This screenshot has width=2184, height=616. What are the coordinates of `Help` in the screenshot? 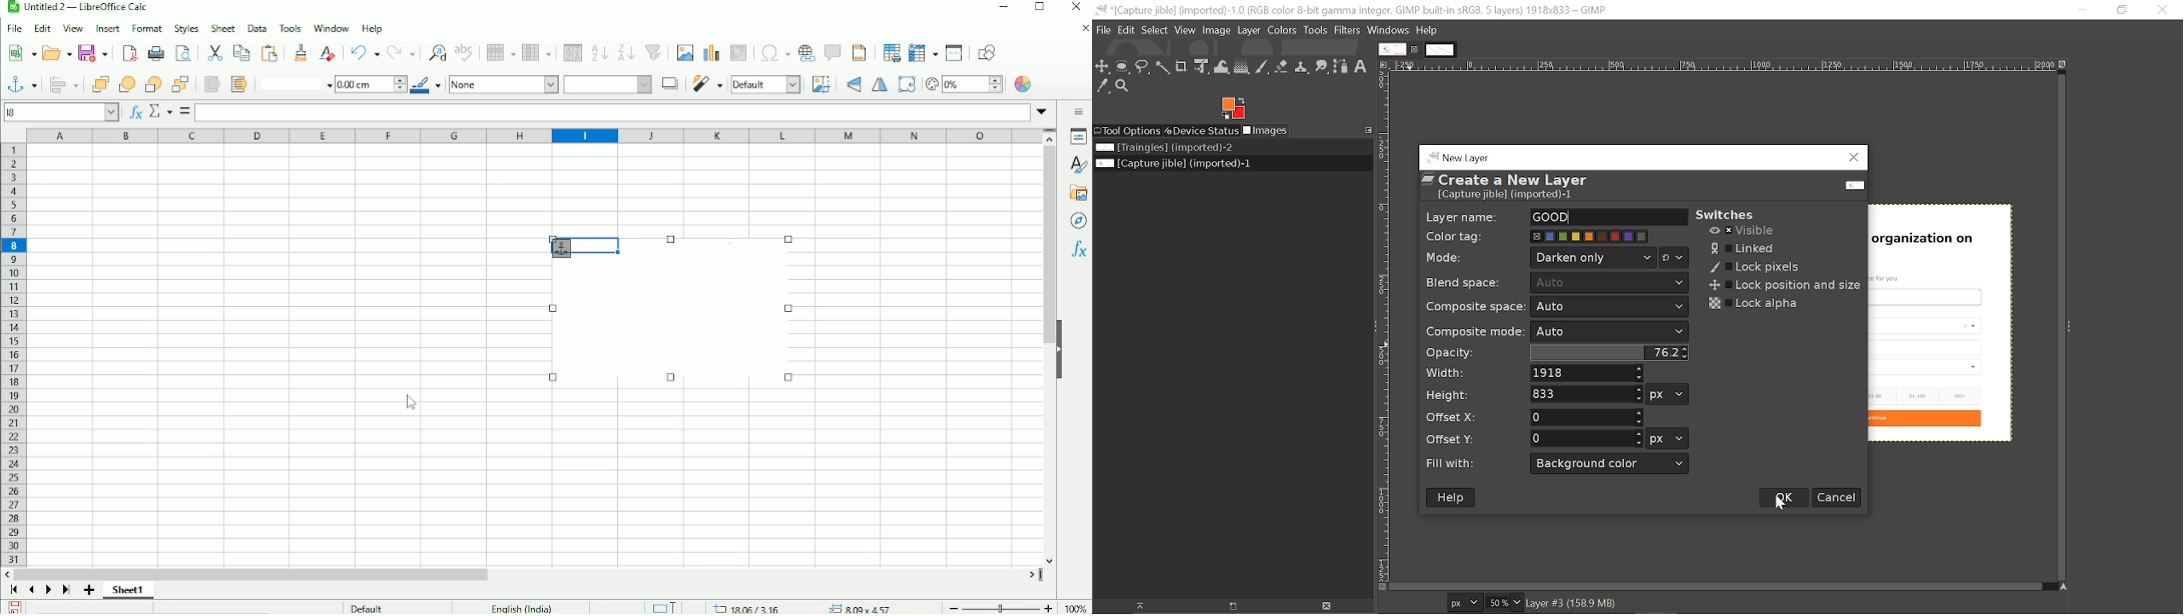 It's located at (1426, 31).